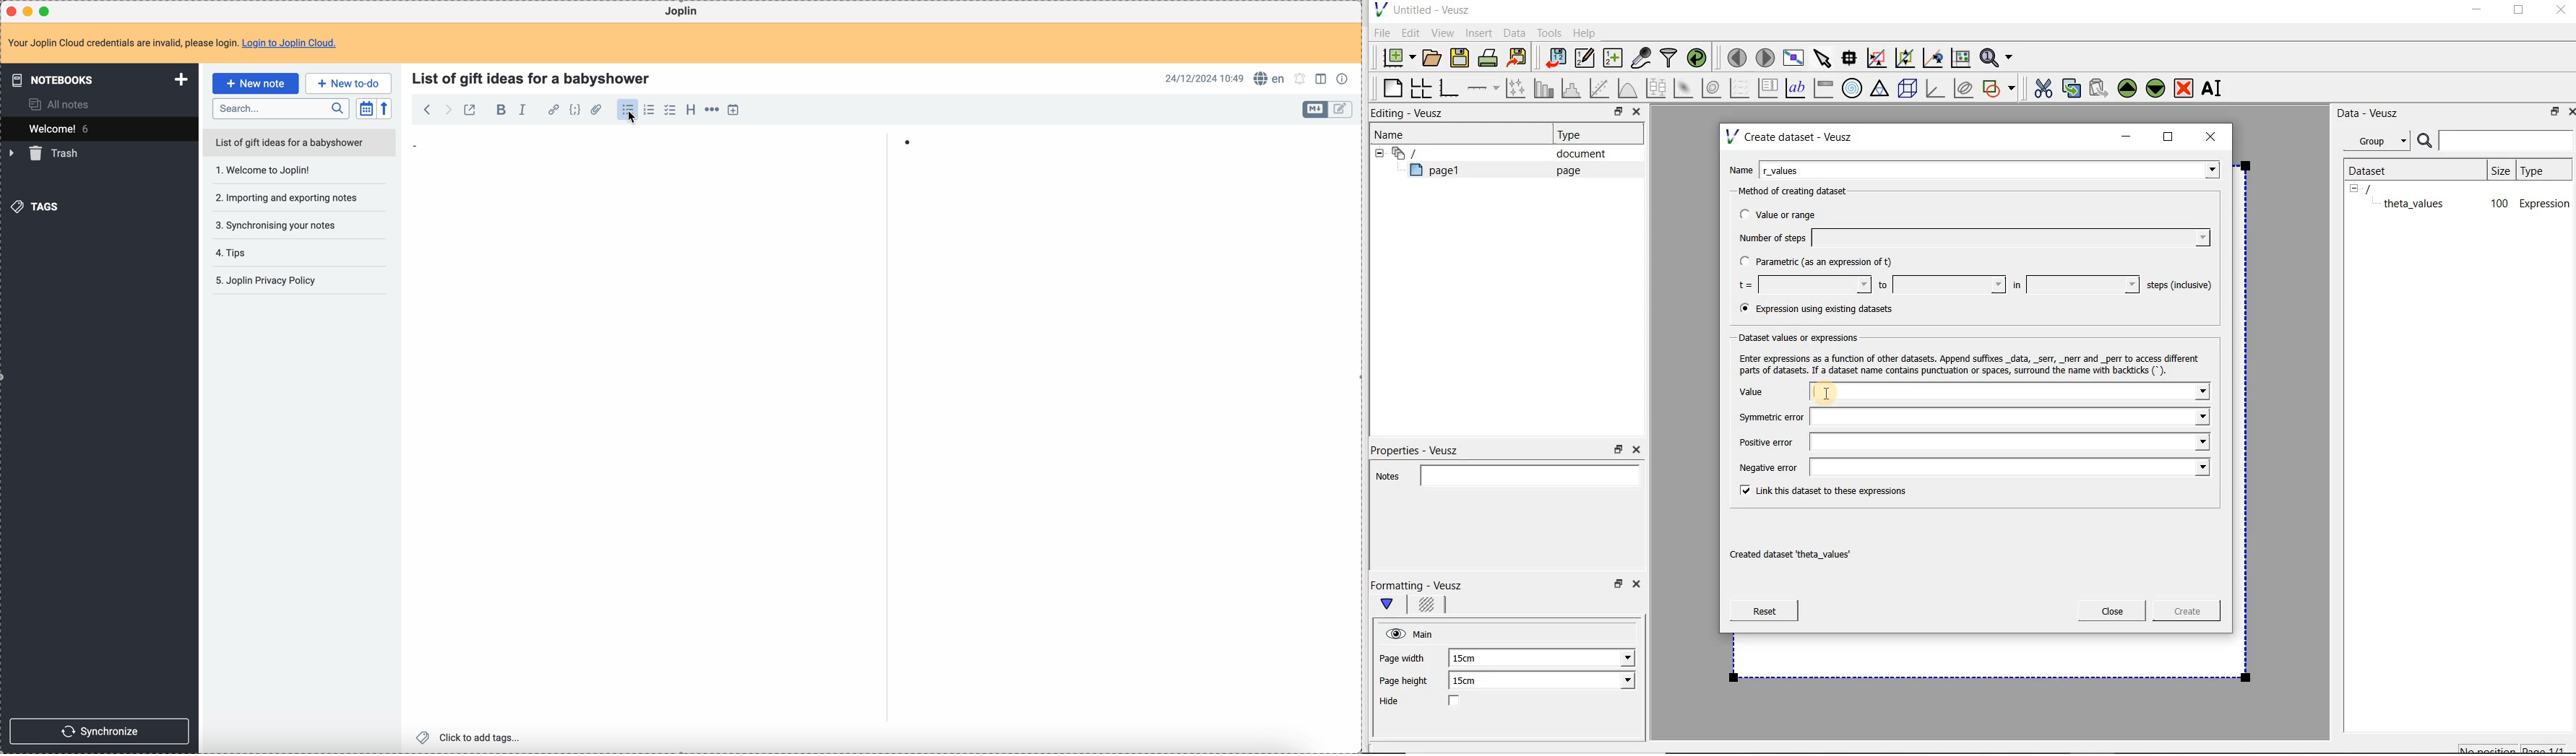 Image resolution: width=2576 pixels, height=756 pixels. What do you see at coordinates (1342, 109) in the screenshot?
I see `toggle edit layout` at bounding box center [1342, 109].